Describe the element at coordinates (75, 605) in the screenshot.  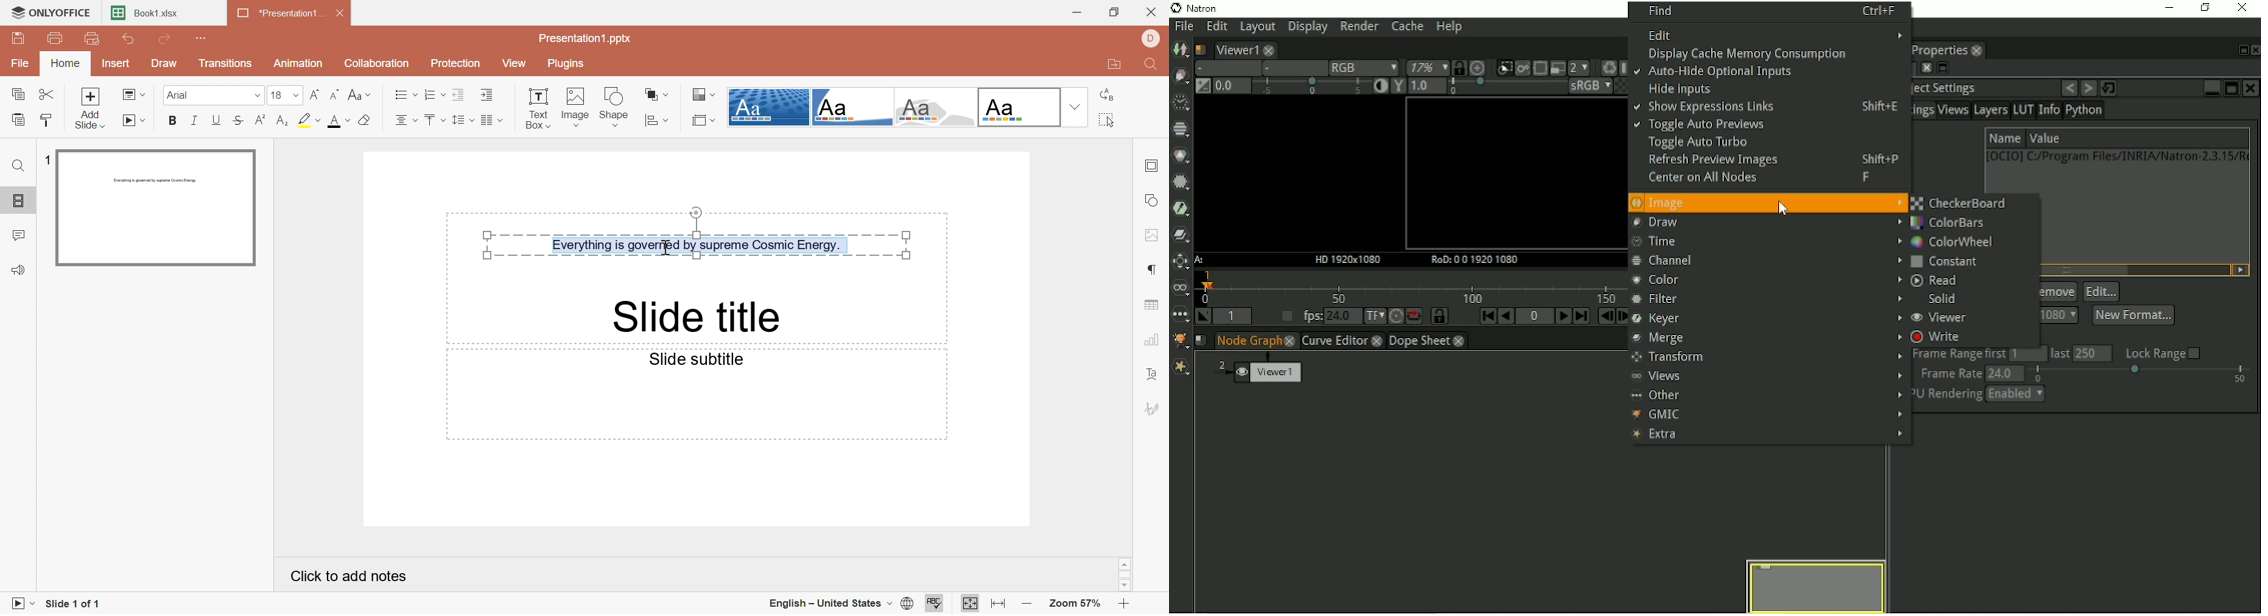
I see `Slide 1 of 1` at that location.